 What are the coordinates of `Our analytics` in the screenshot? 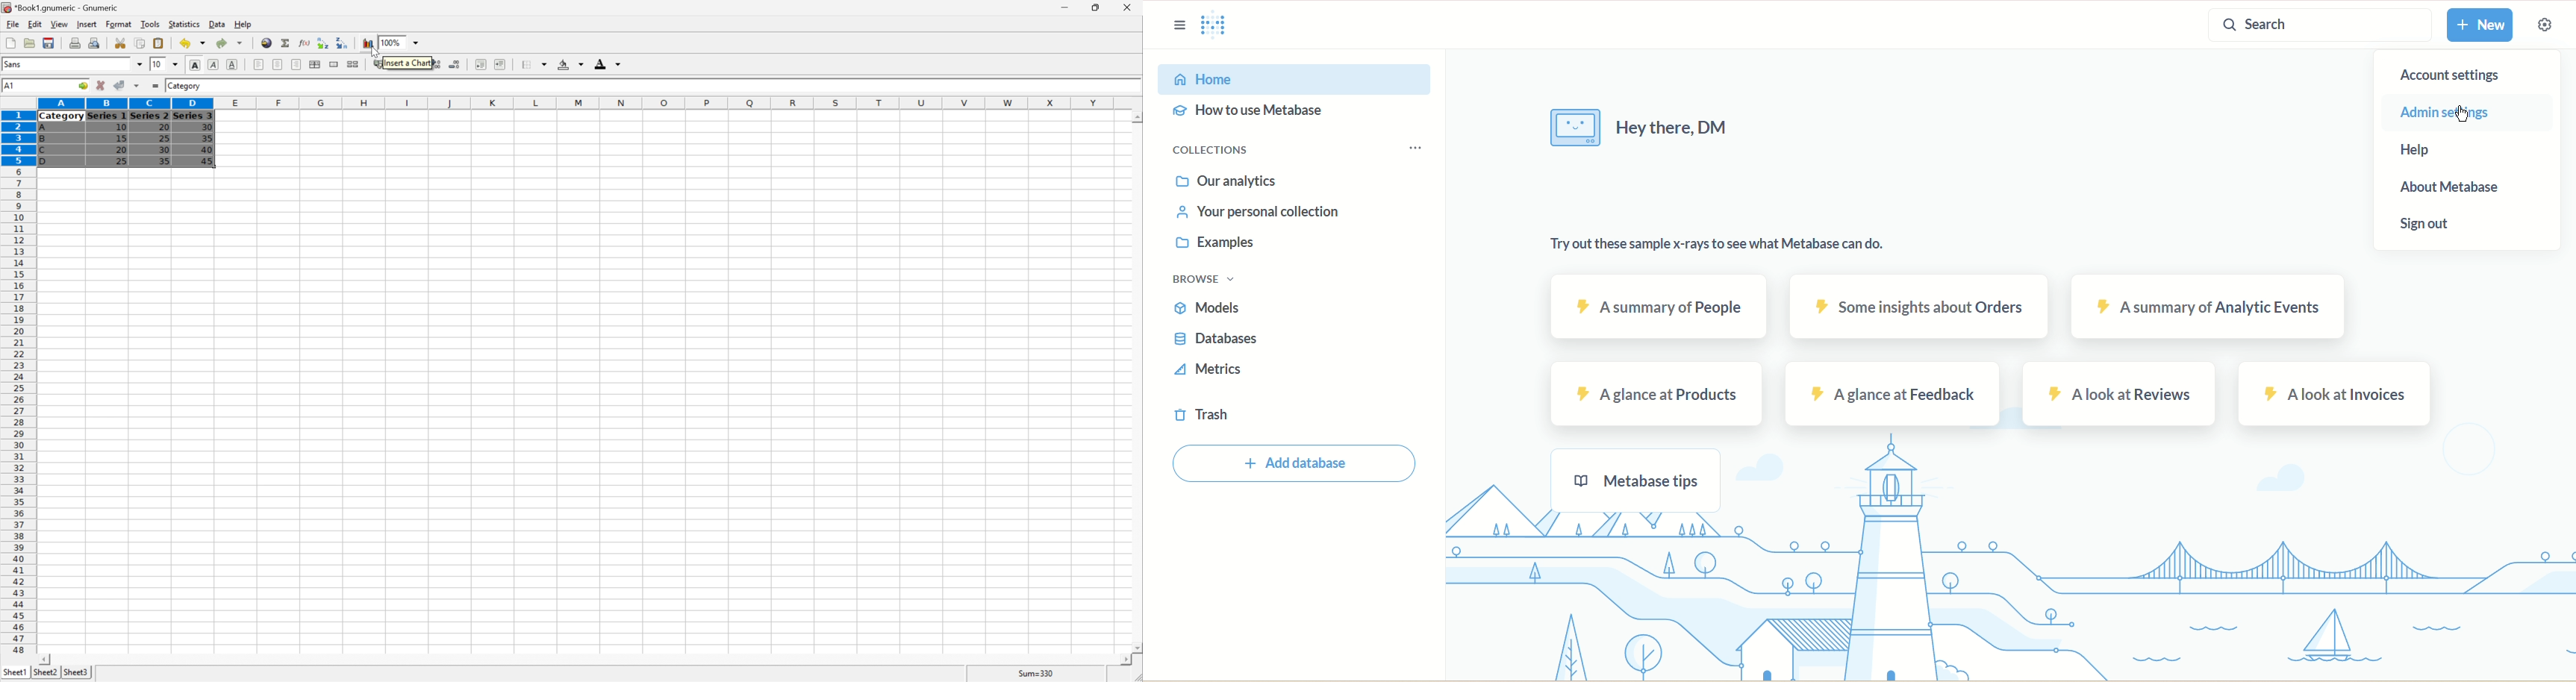 It's located at (1236, 178).